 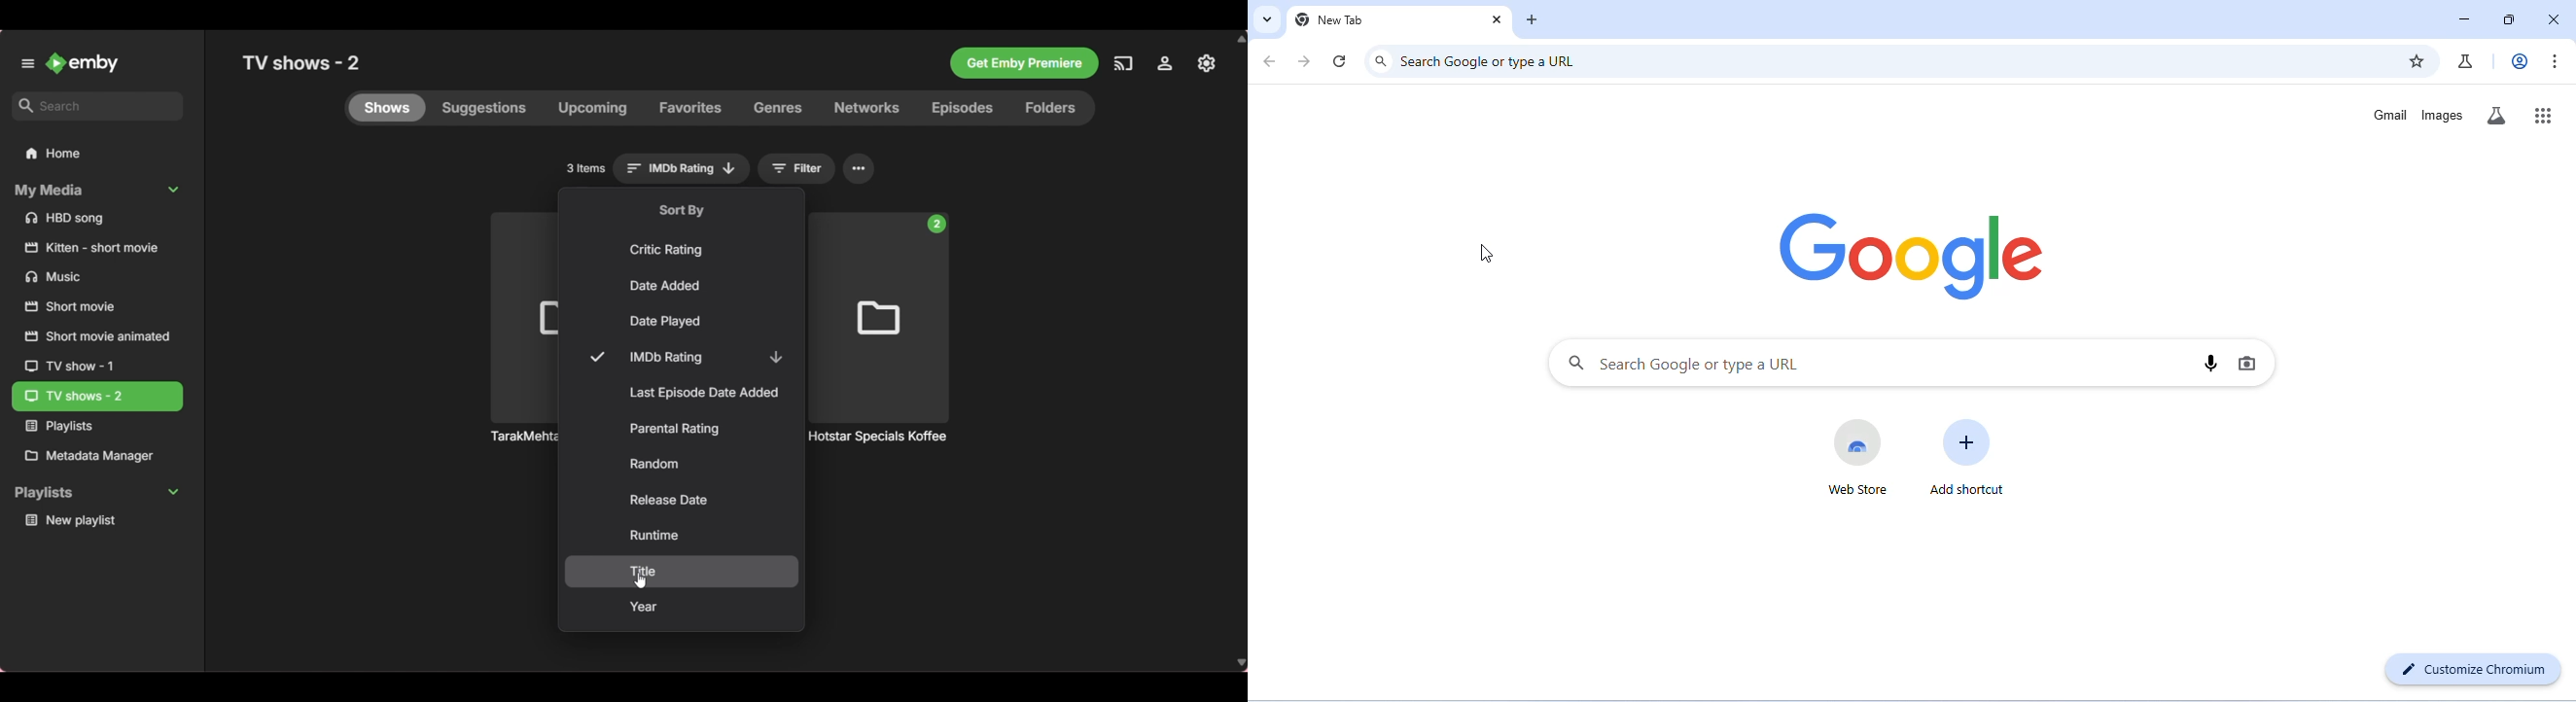 What do you see at coordinates (521, 435) in the screenshot?
I see `` at bounding box center [521, 435].